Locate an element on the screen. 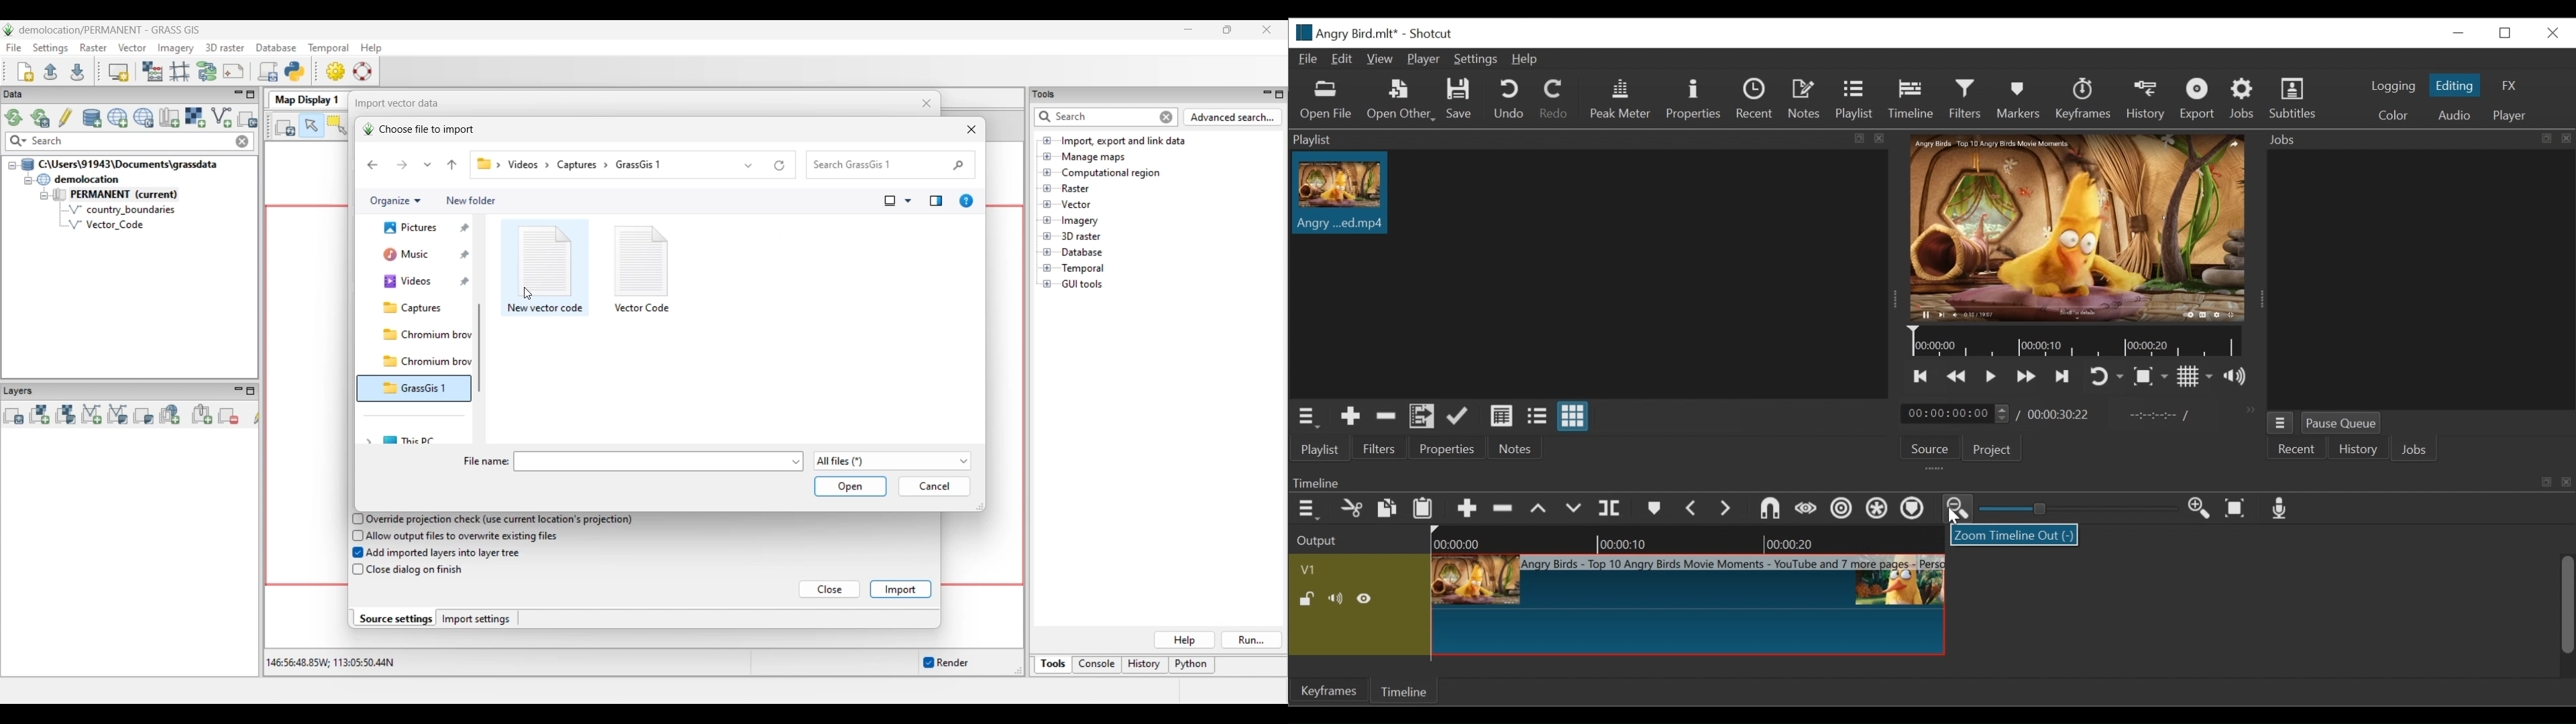 The height and width of the screenshot is (728, 2576). Filter is located at coordinates (1965, 99).